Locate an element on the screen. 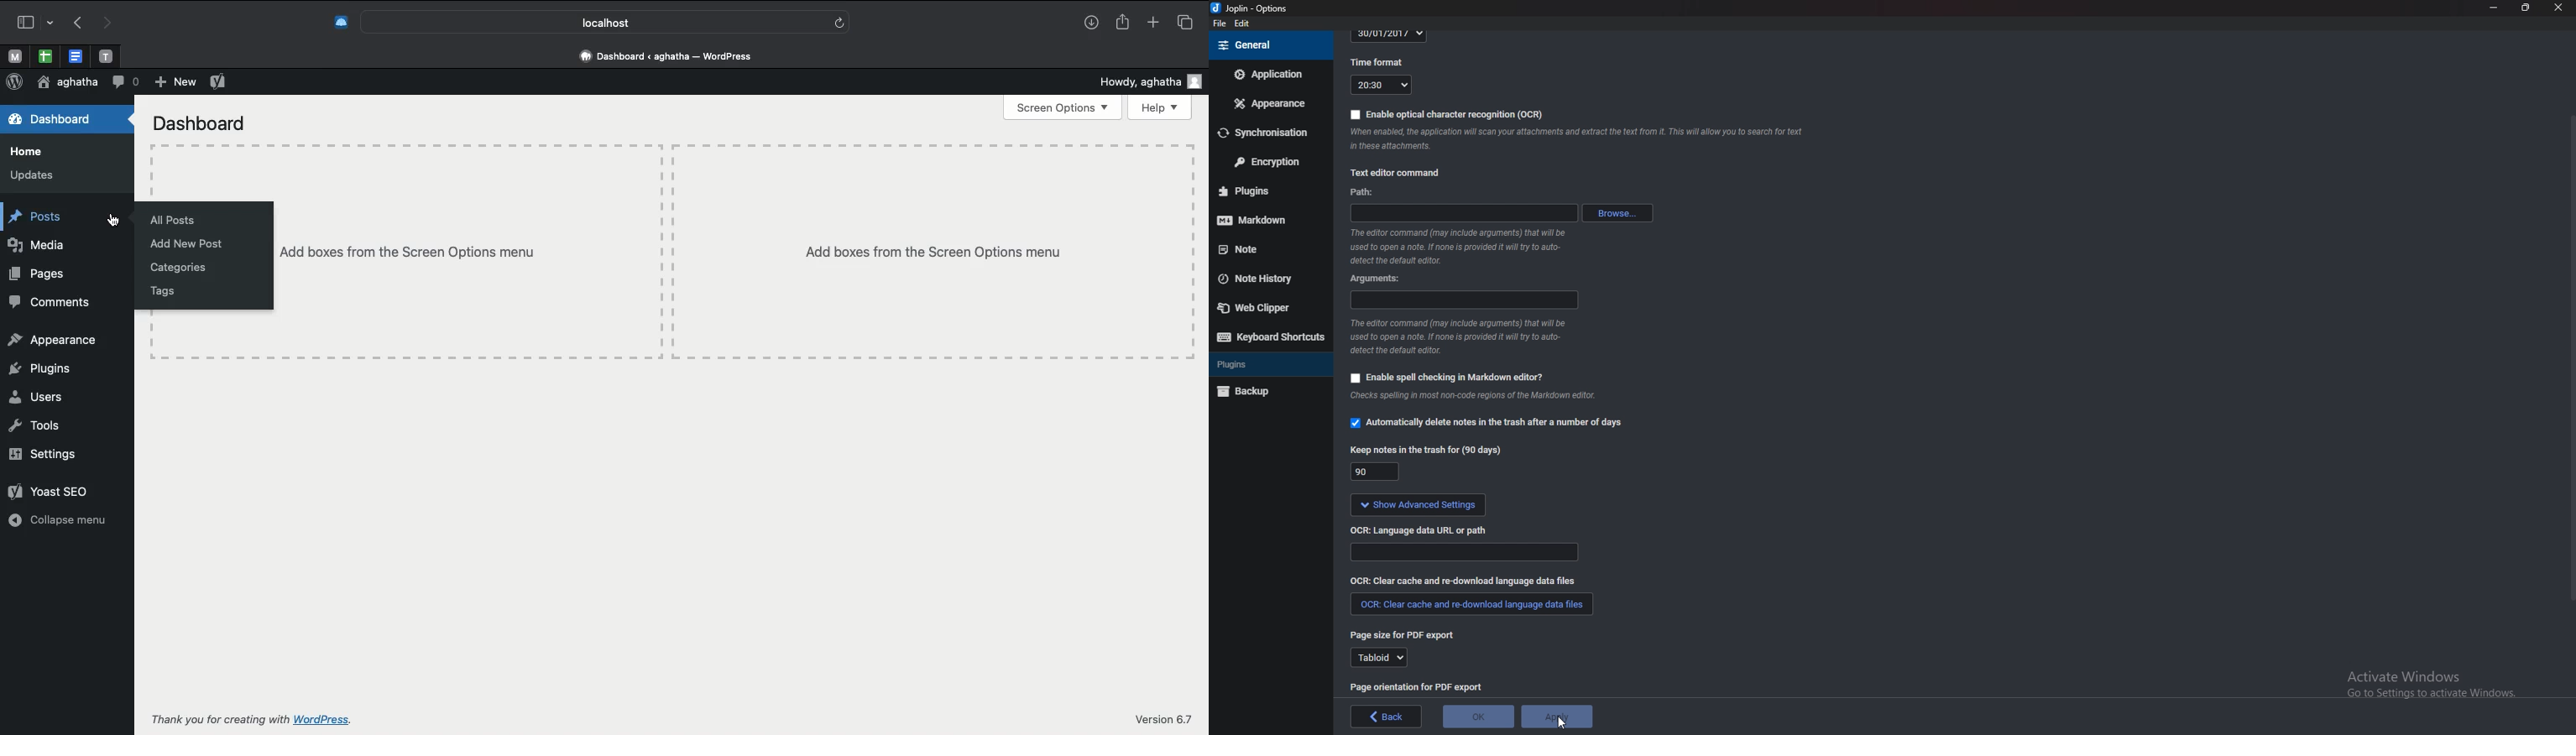  Web clipper is located at coordinates (1265, 308).